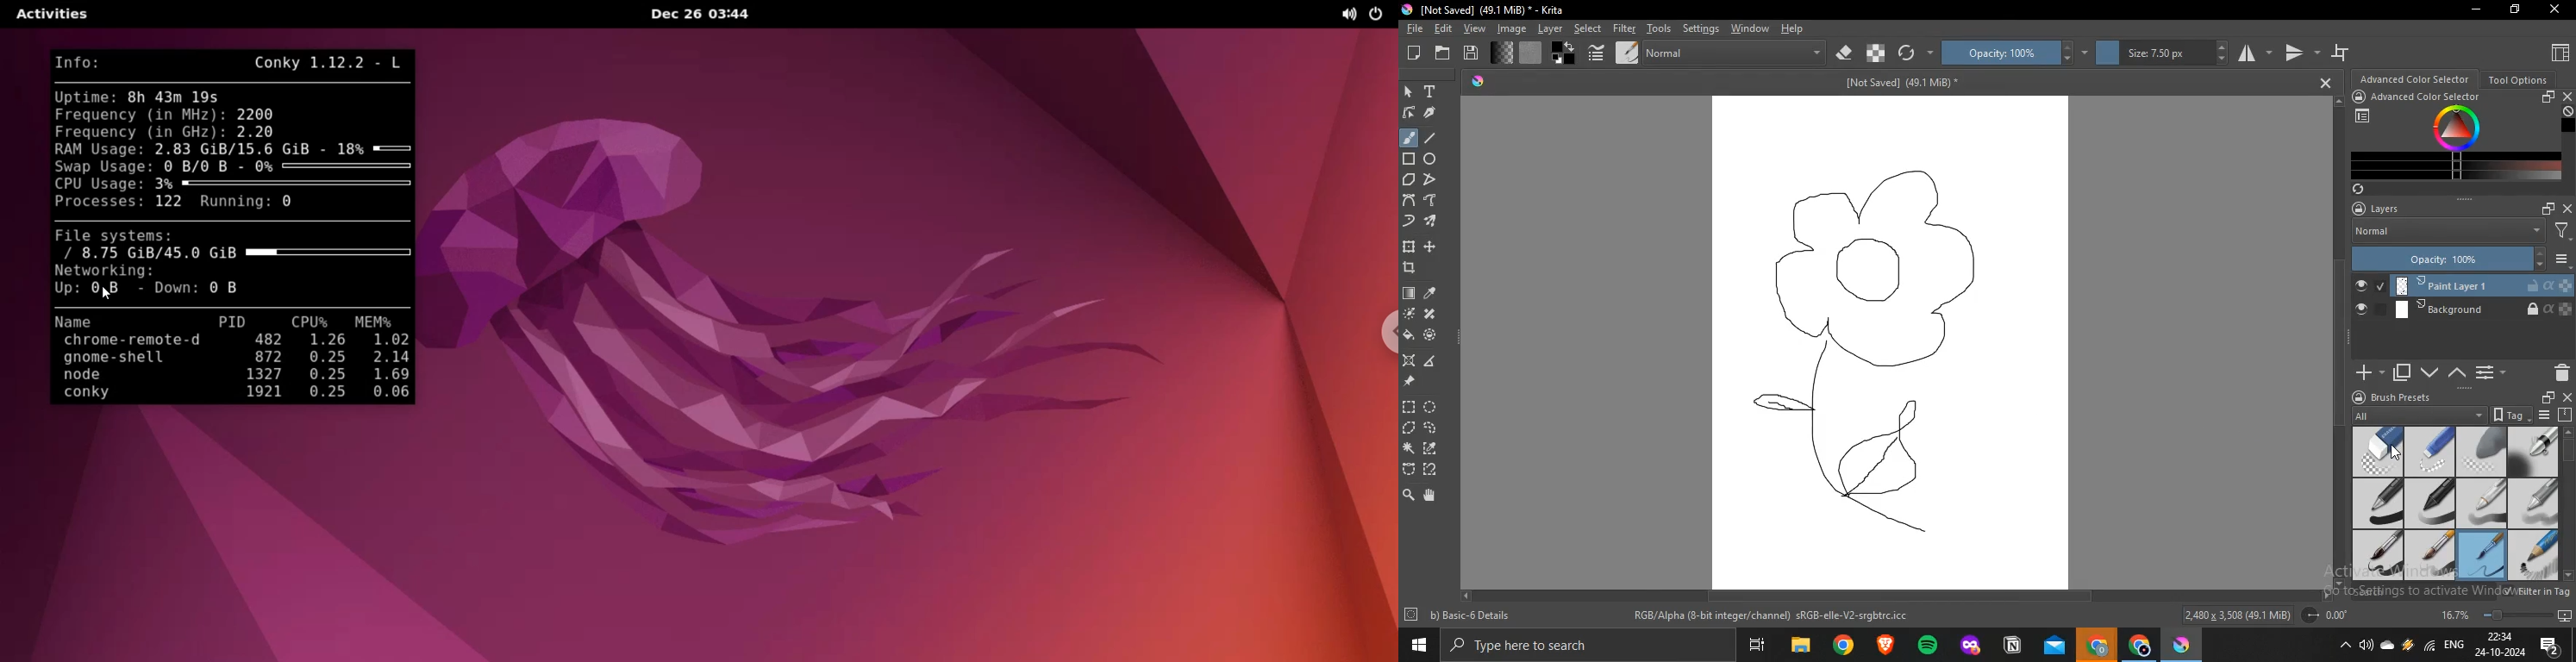 This screenshot has height=672, width=2576. Describe the element at coordinates (1735, 53) in the screenshot. I see `blending mode` at that location.